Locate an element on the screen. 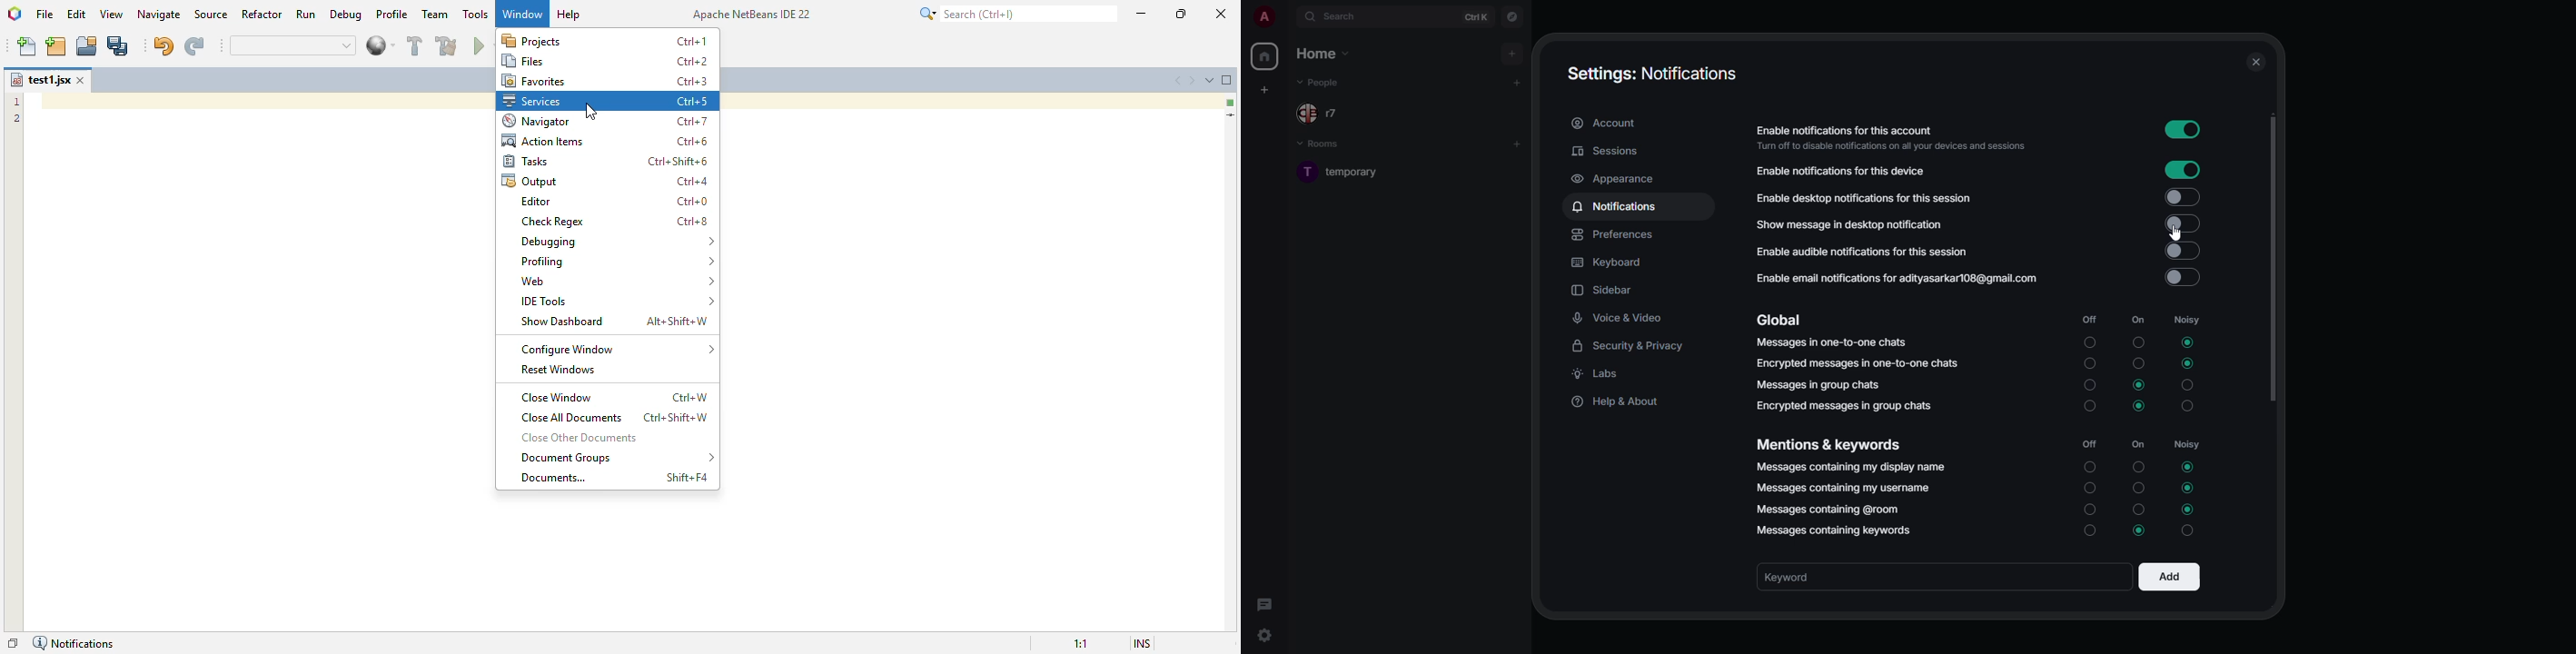  notifications is located at coordinates (1619, 205).